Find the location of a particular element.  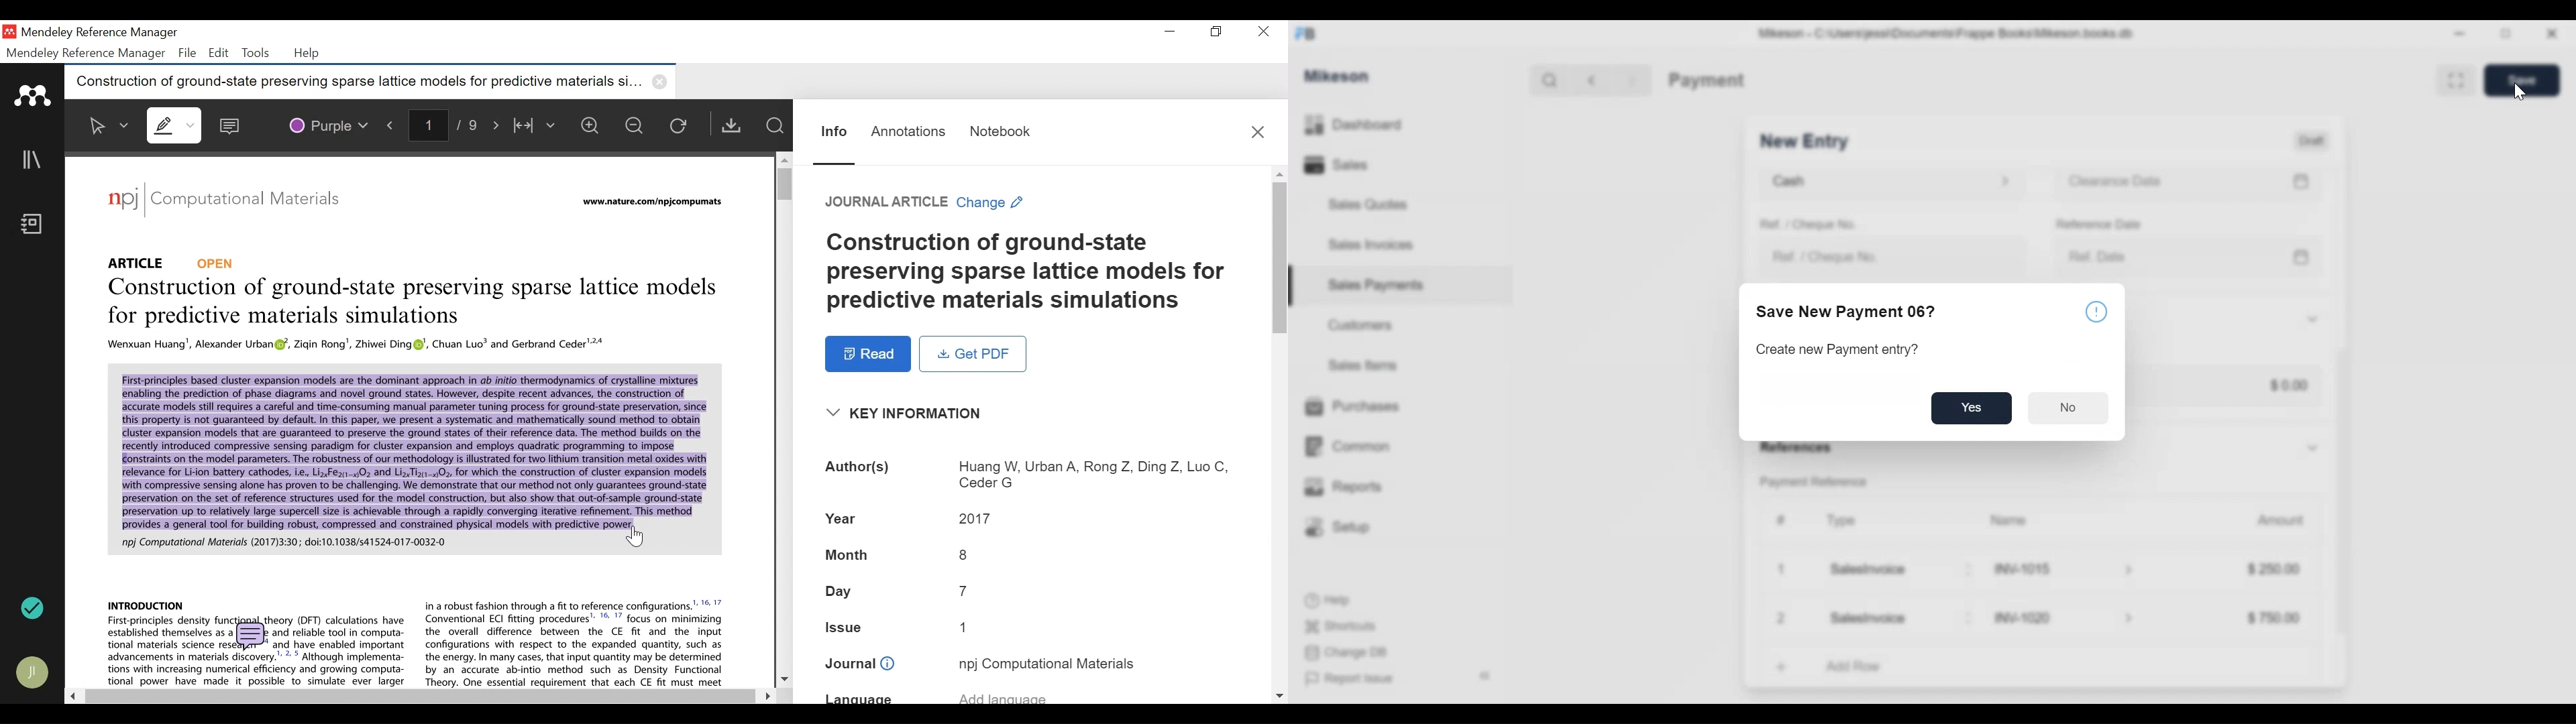

Create new Payment entry? is located at coordinates (1841, 351).